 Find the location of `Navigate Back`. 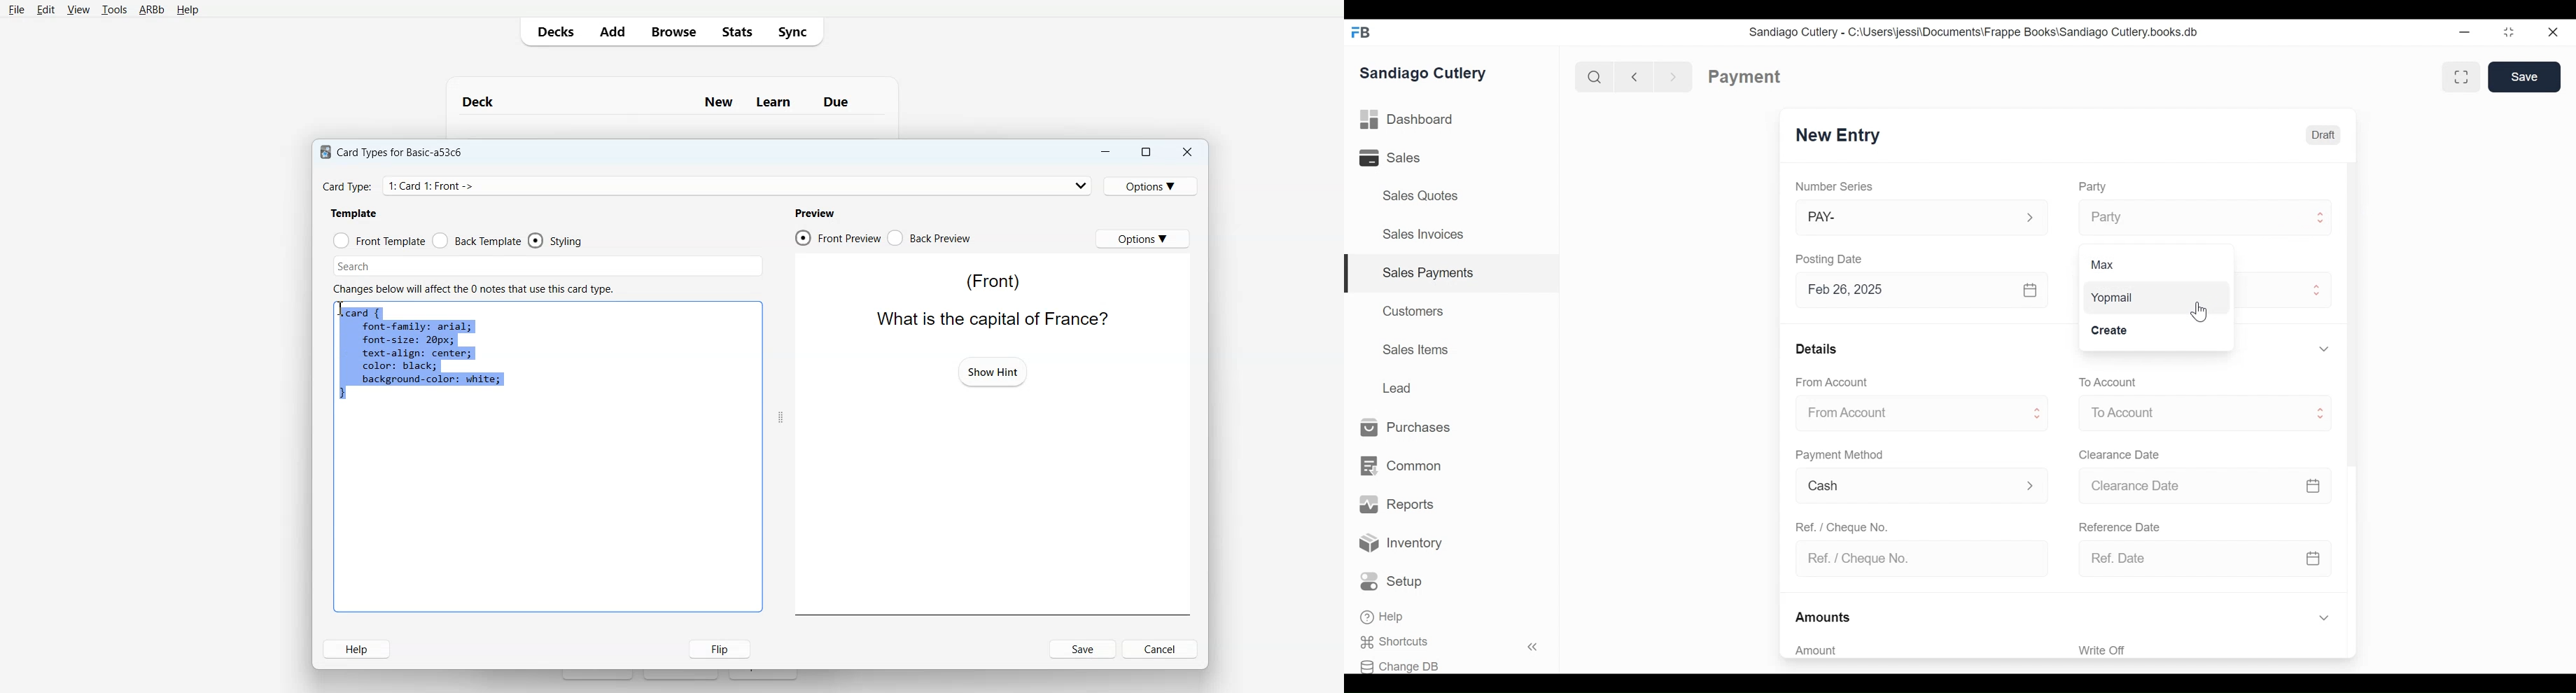

Navigate Back is located at coordinates (1631, 76).